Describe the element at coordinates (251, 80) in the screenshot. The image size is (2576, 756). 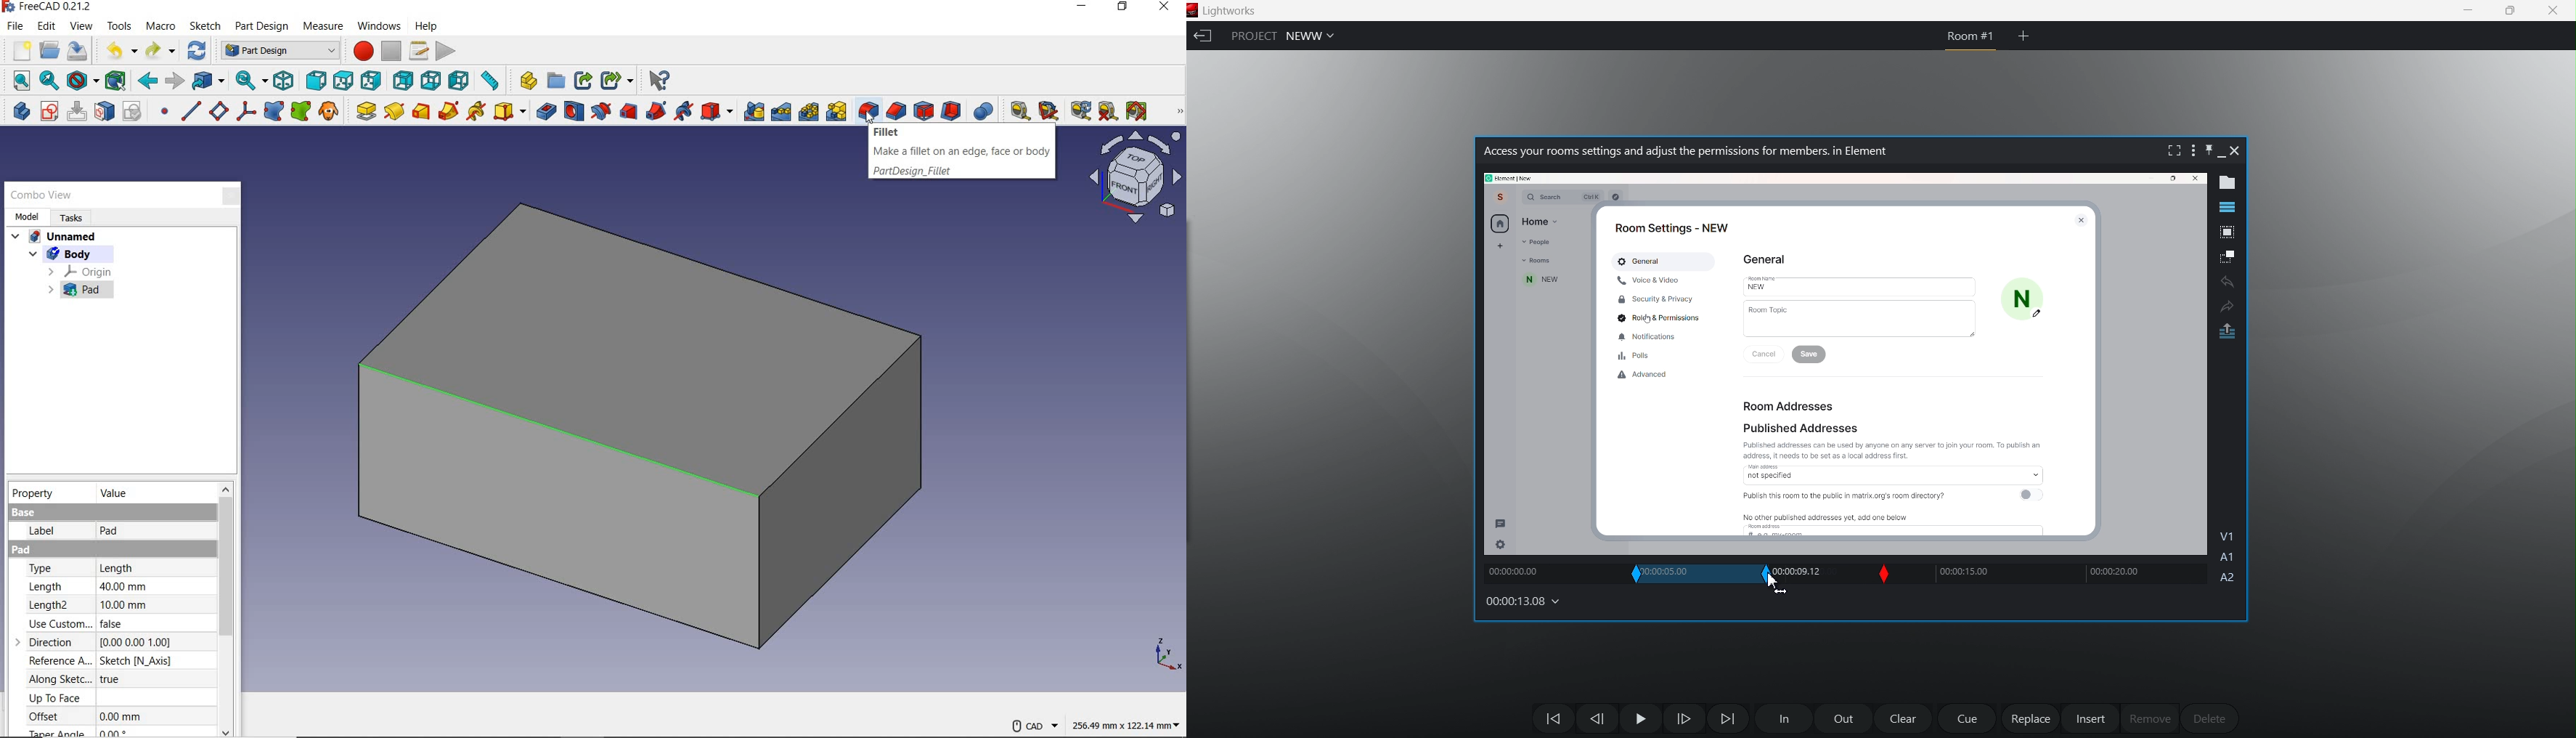
I see `sync view` at that location.